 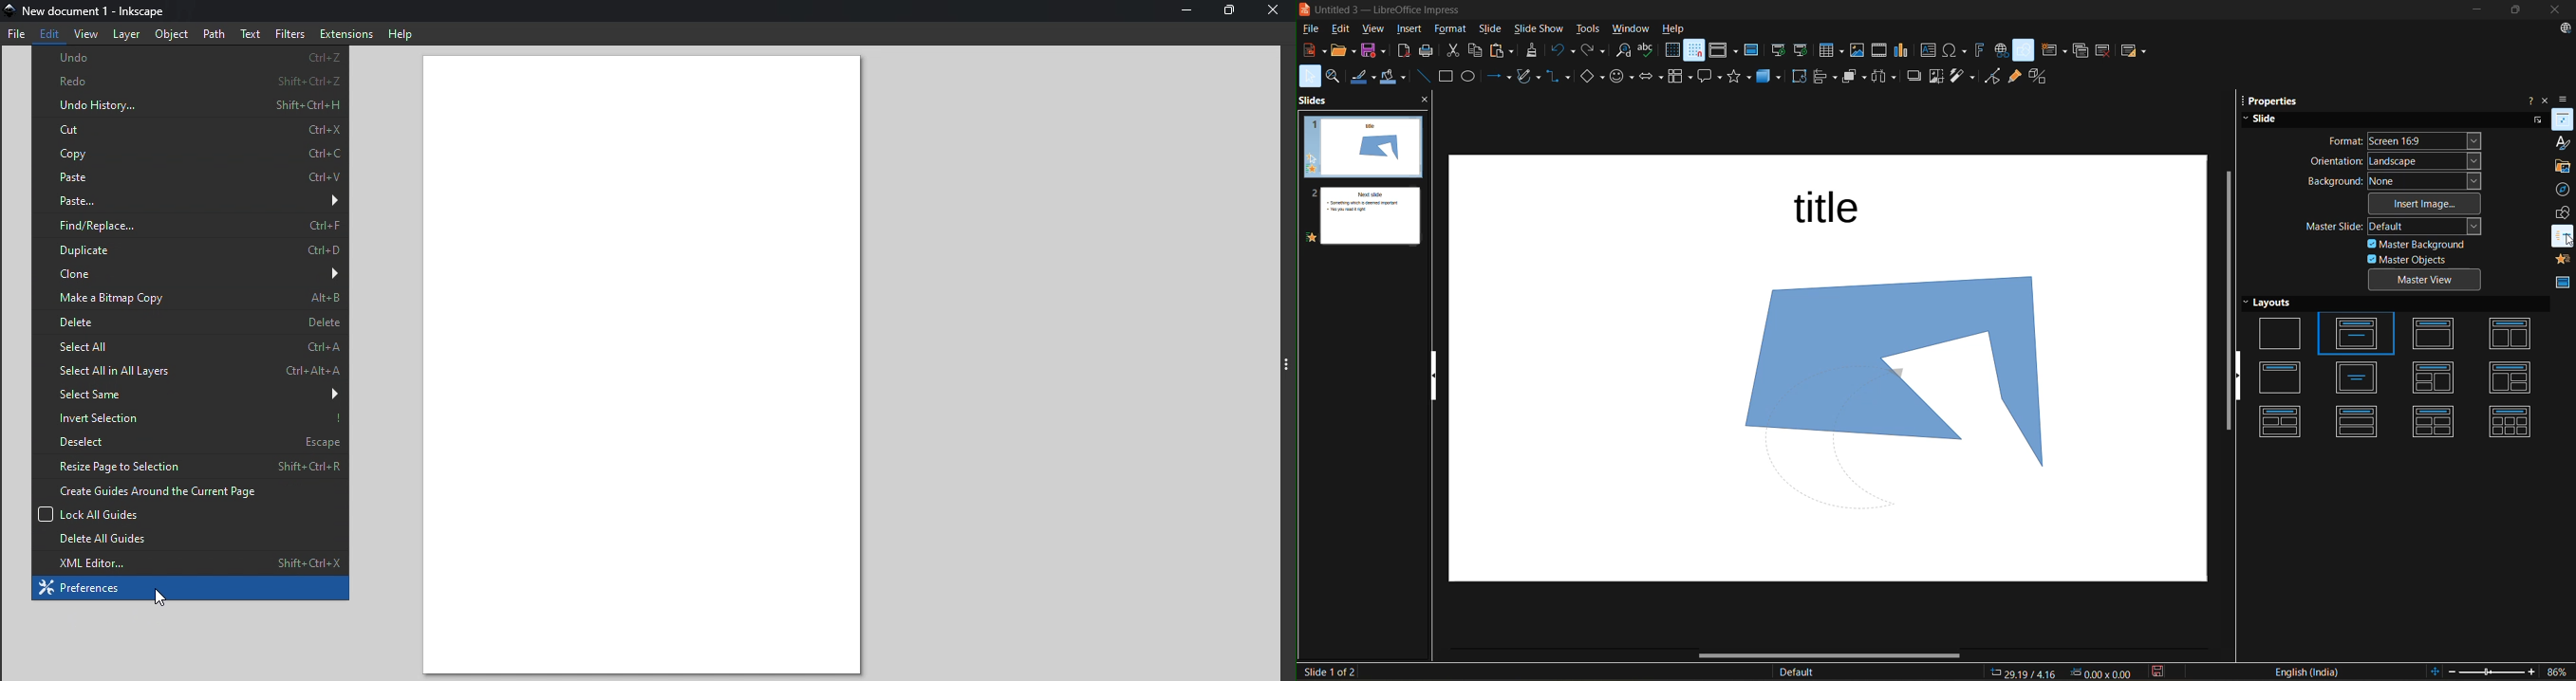 I want to click on Undo history, so click(x=191, y=106).